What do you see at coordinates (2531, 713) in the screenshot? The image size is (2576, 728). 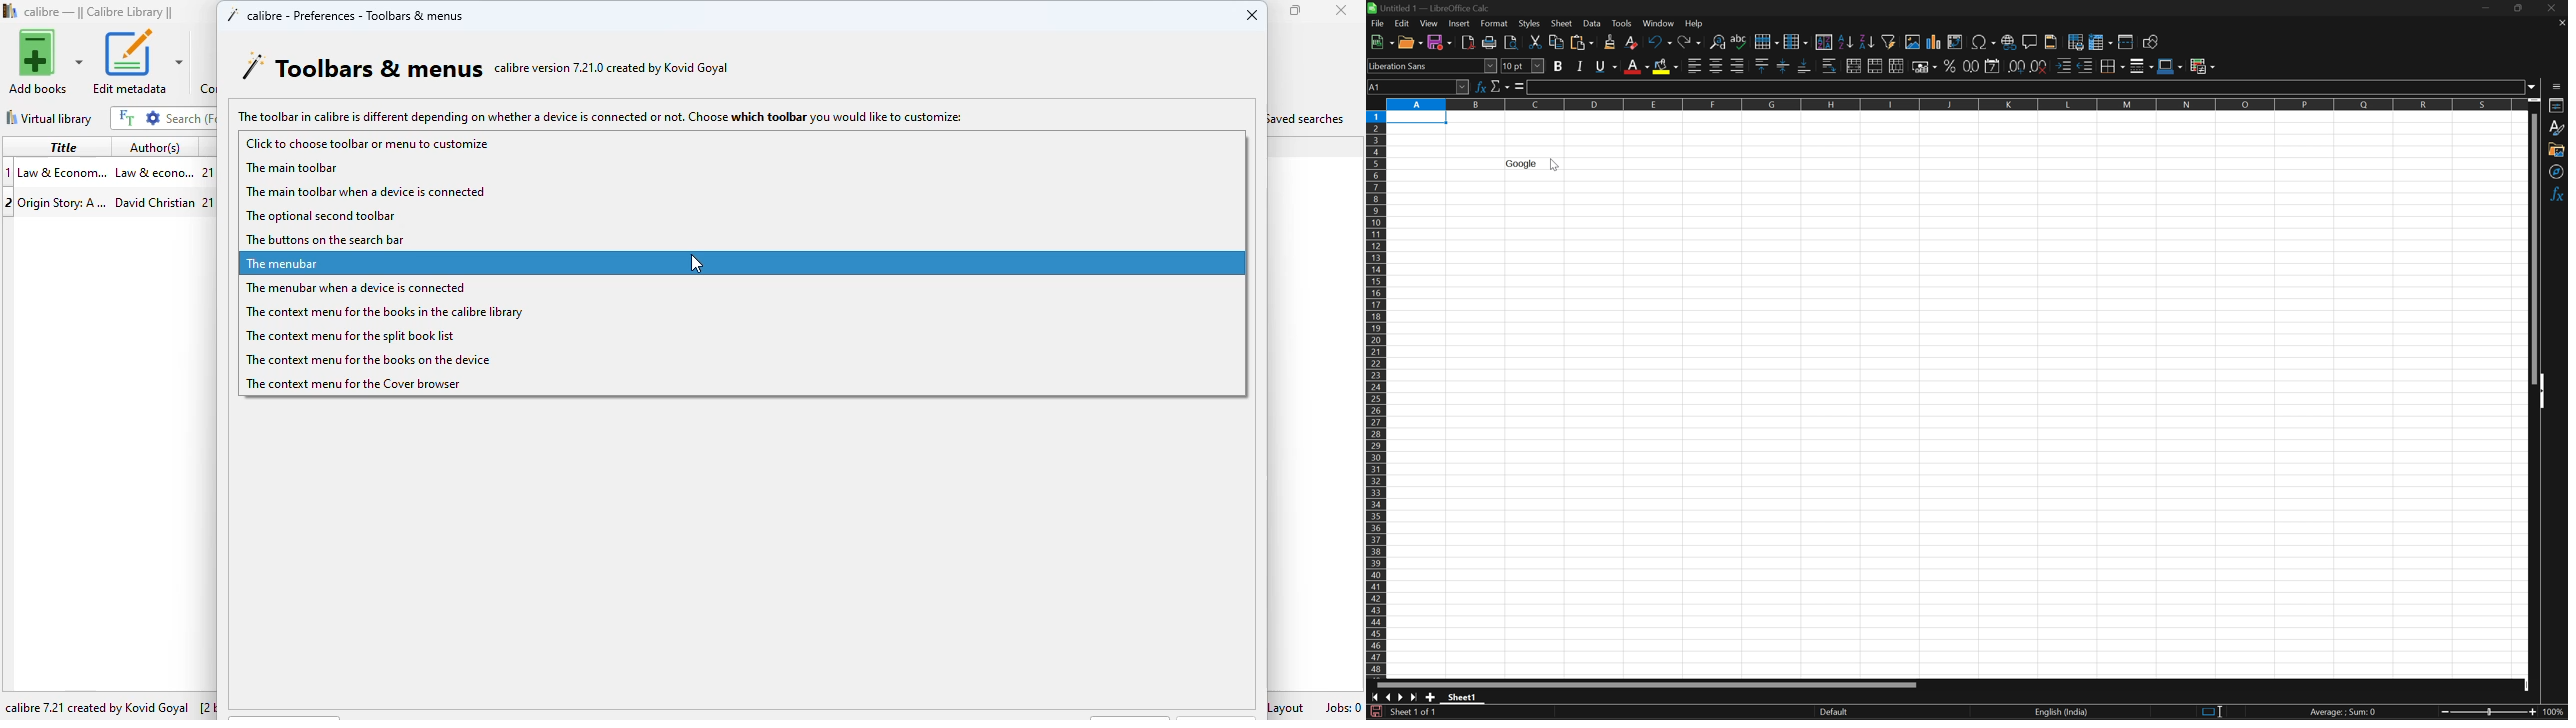 I see `Zoom out` at bounding box center [2531, 713].